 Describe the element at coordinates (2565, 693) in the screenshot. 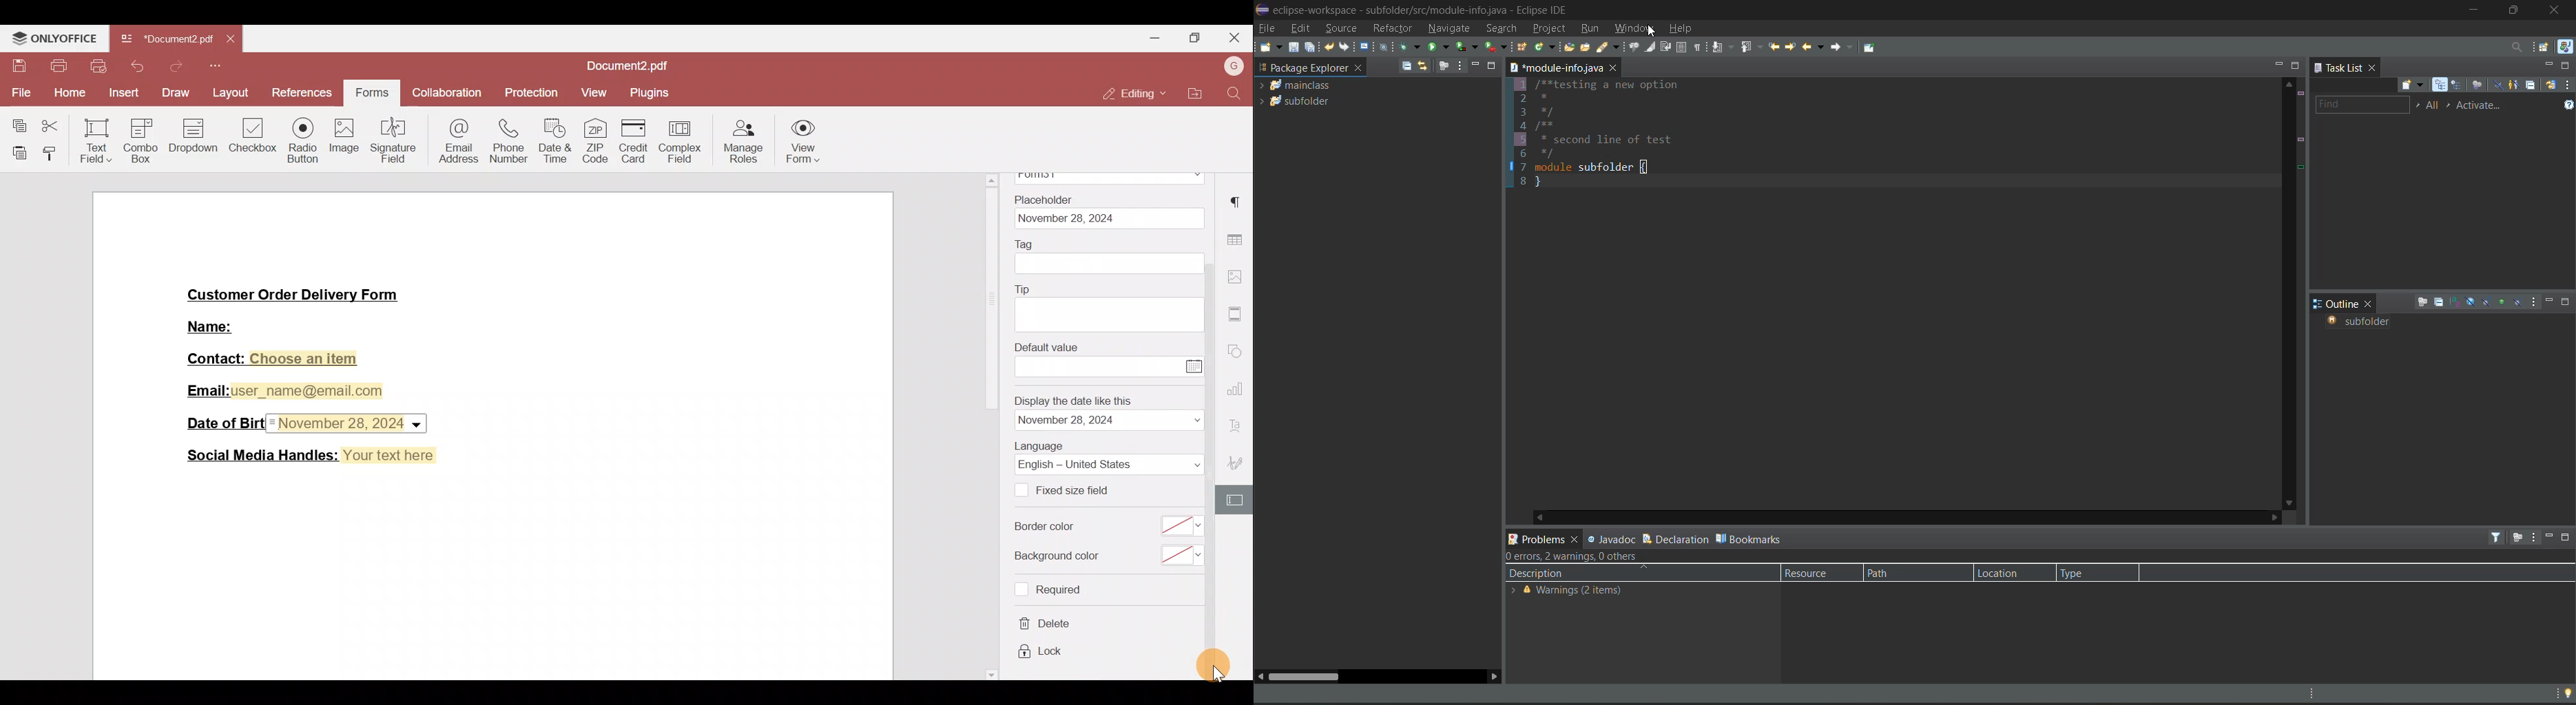

I see `tip of the day` at that location.